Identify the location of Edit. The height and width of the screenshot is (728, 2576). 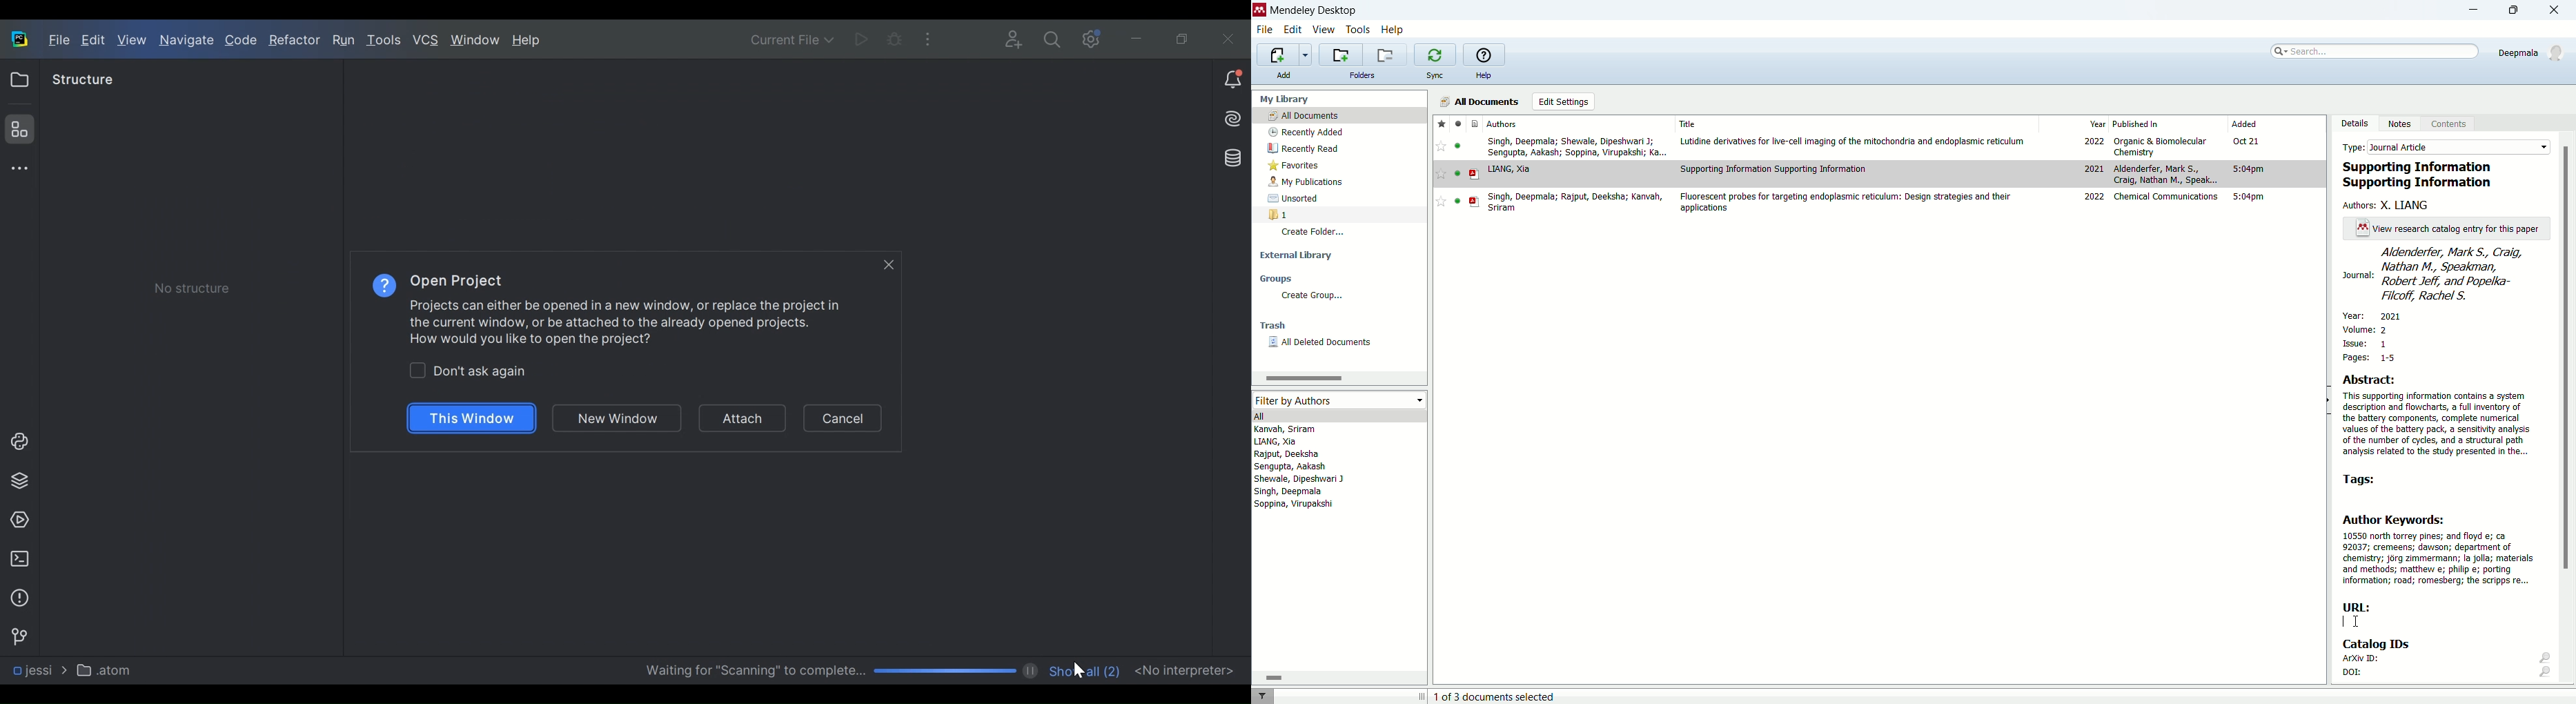
(95, 41).